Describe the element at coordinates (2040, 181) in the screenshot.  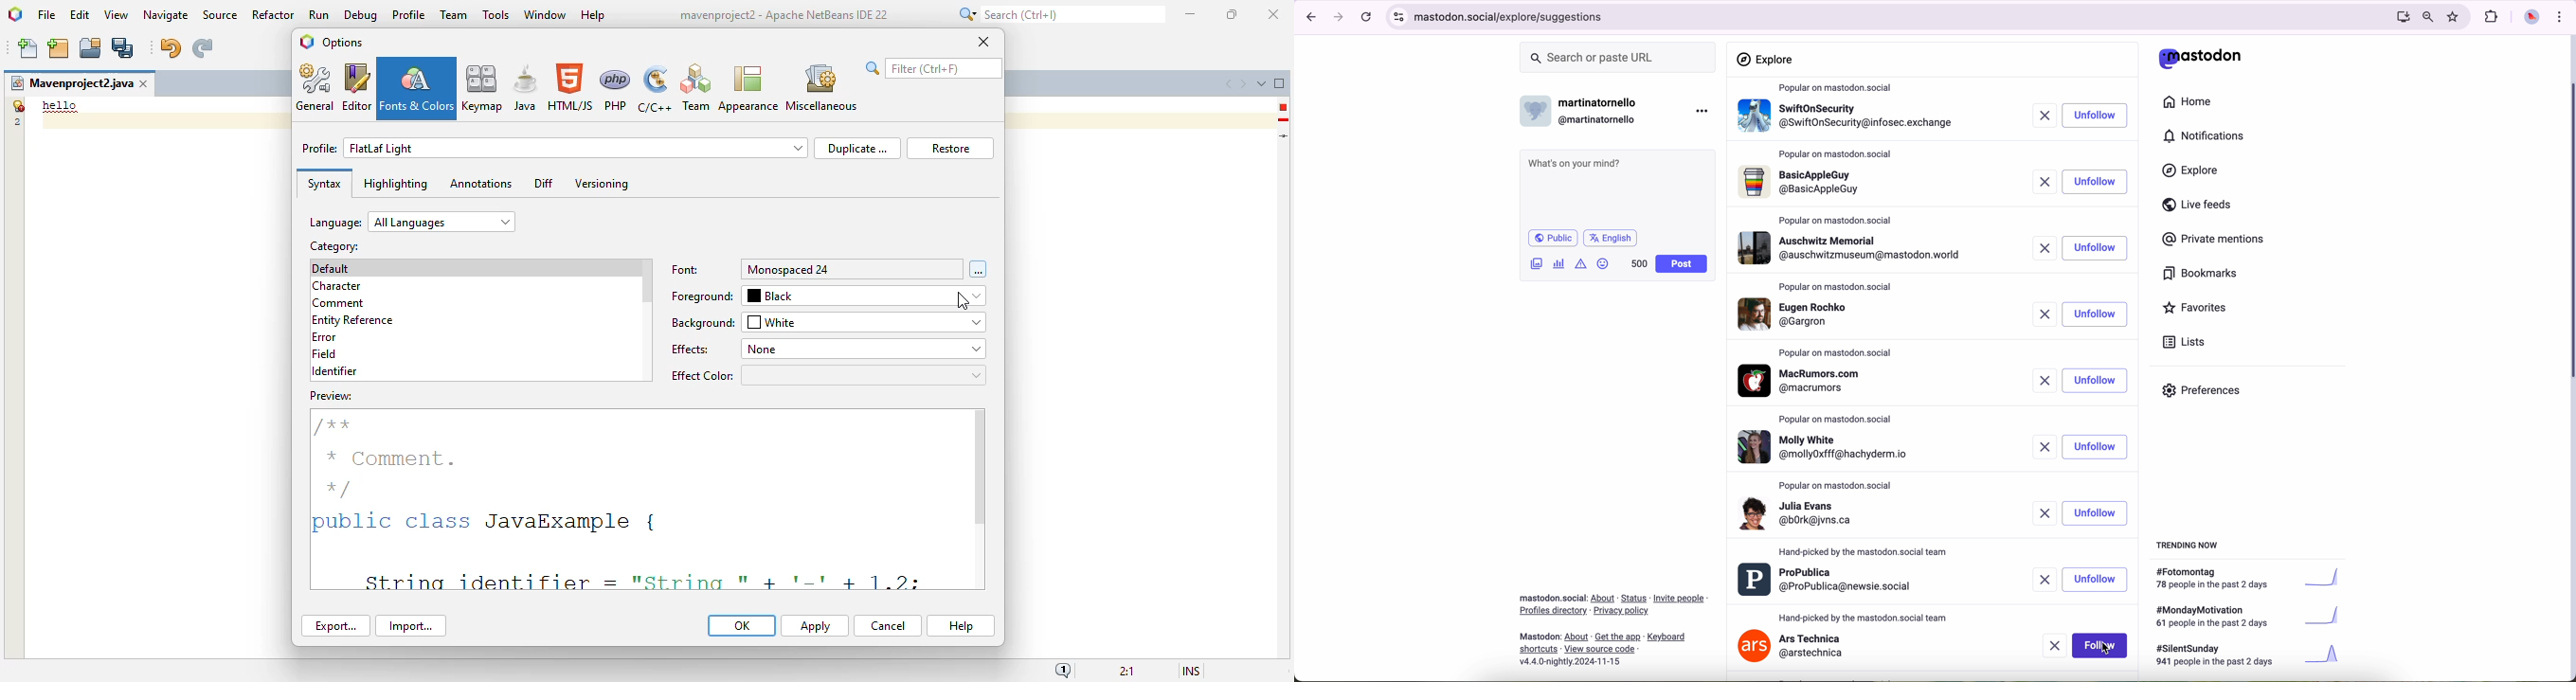
I see `remove` at that location.